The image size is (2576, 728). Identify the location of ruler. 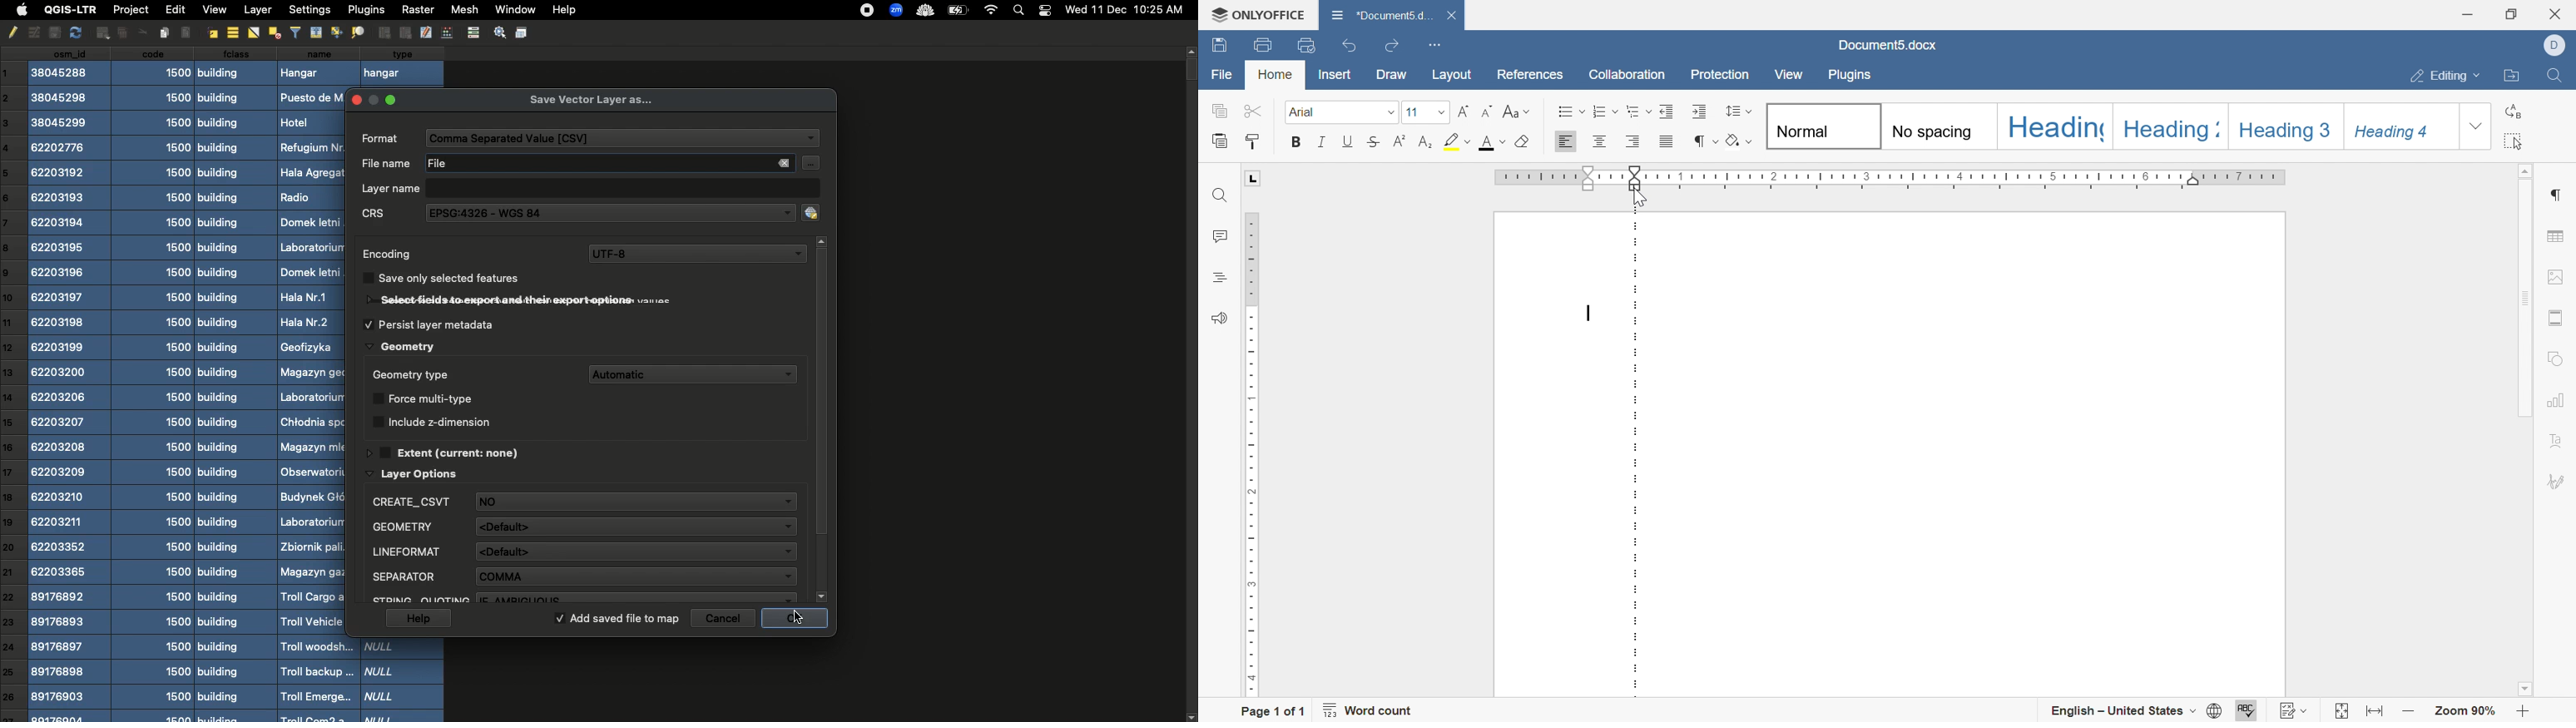
(1970, 177).